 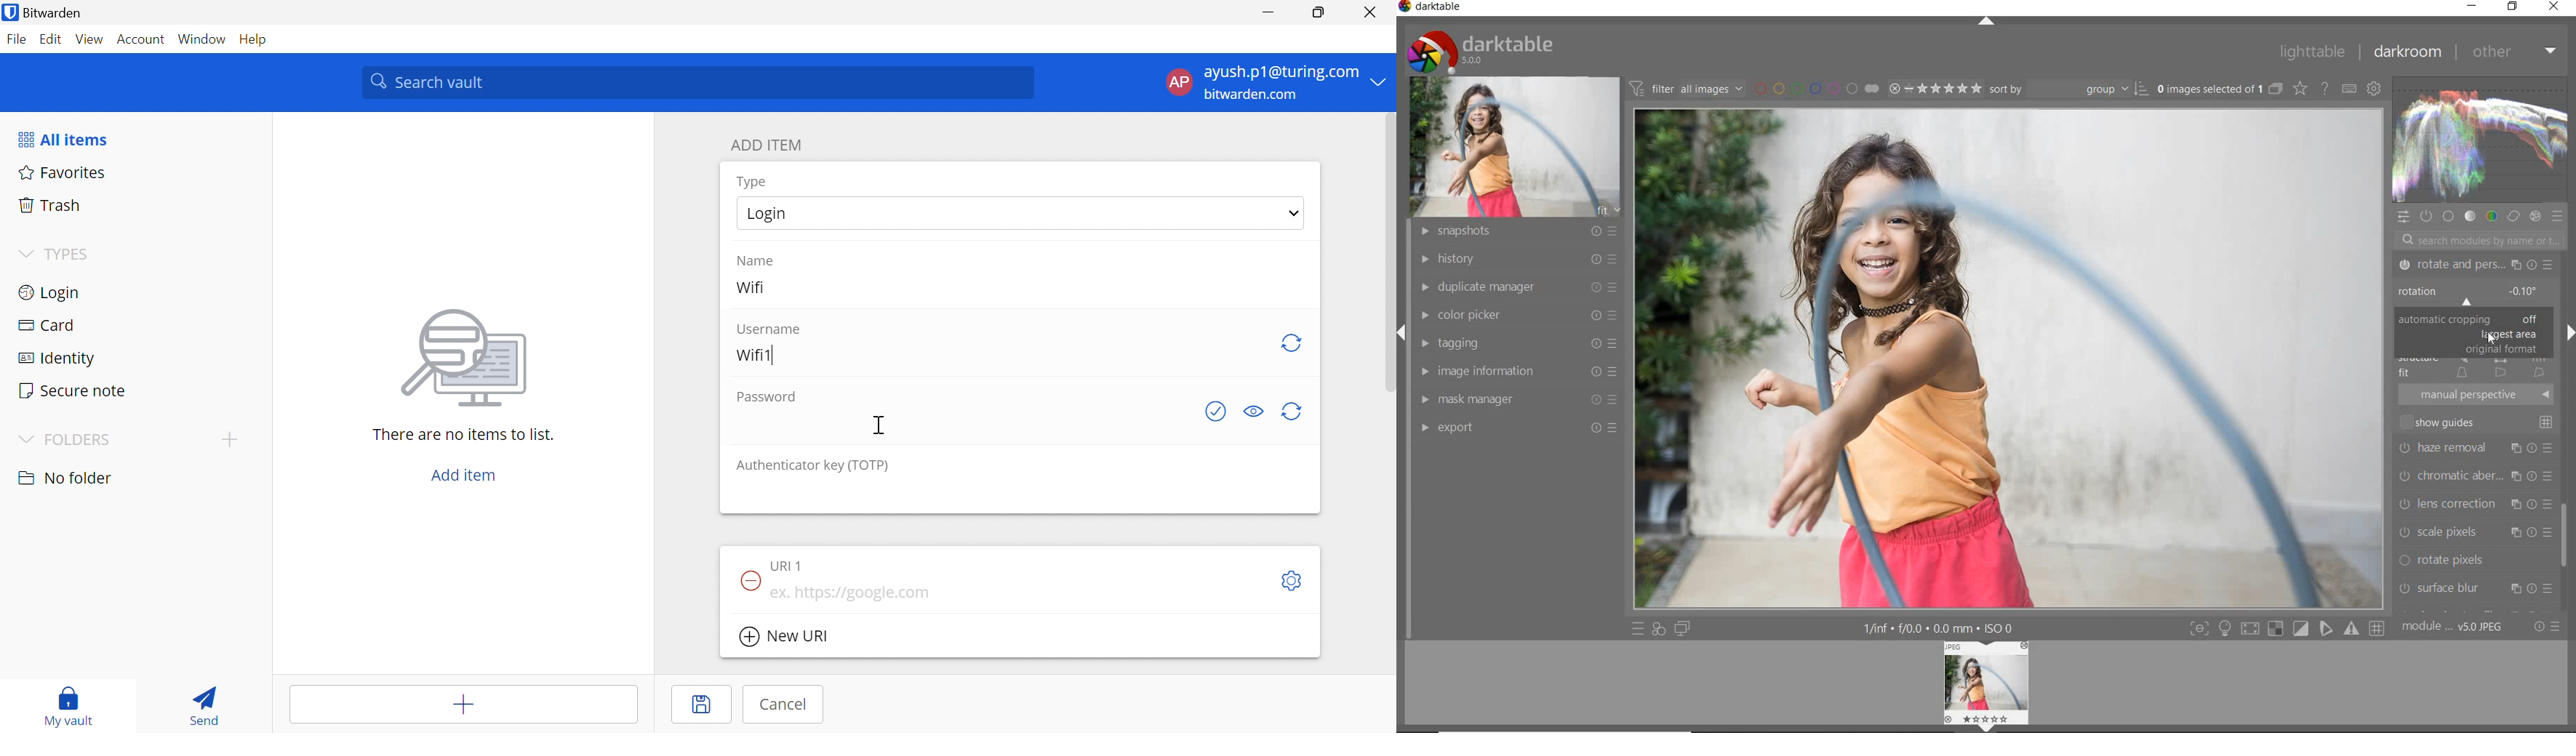 I want to click on image preview, so click(x=1988, y=687).